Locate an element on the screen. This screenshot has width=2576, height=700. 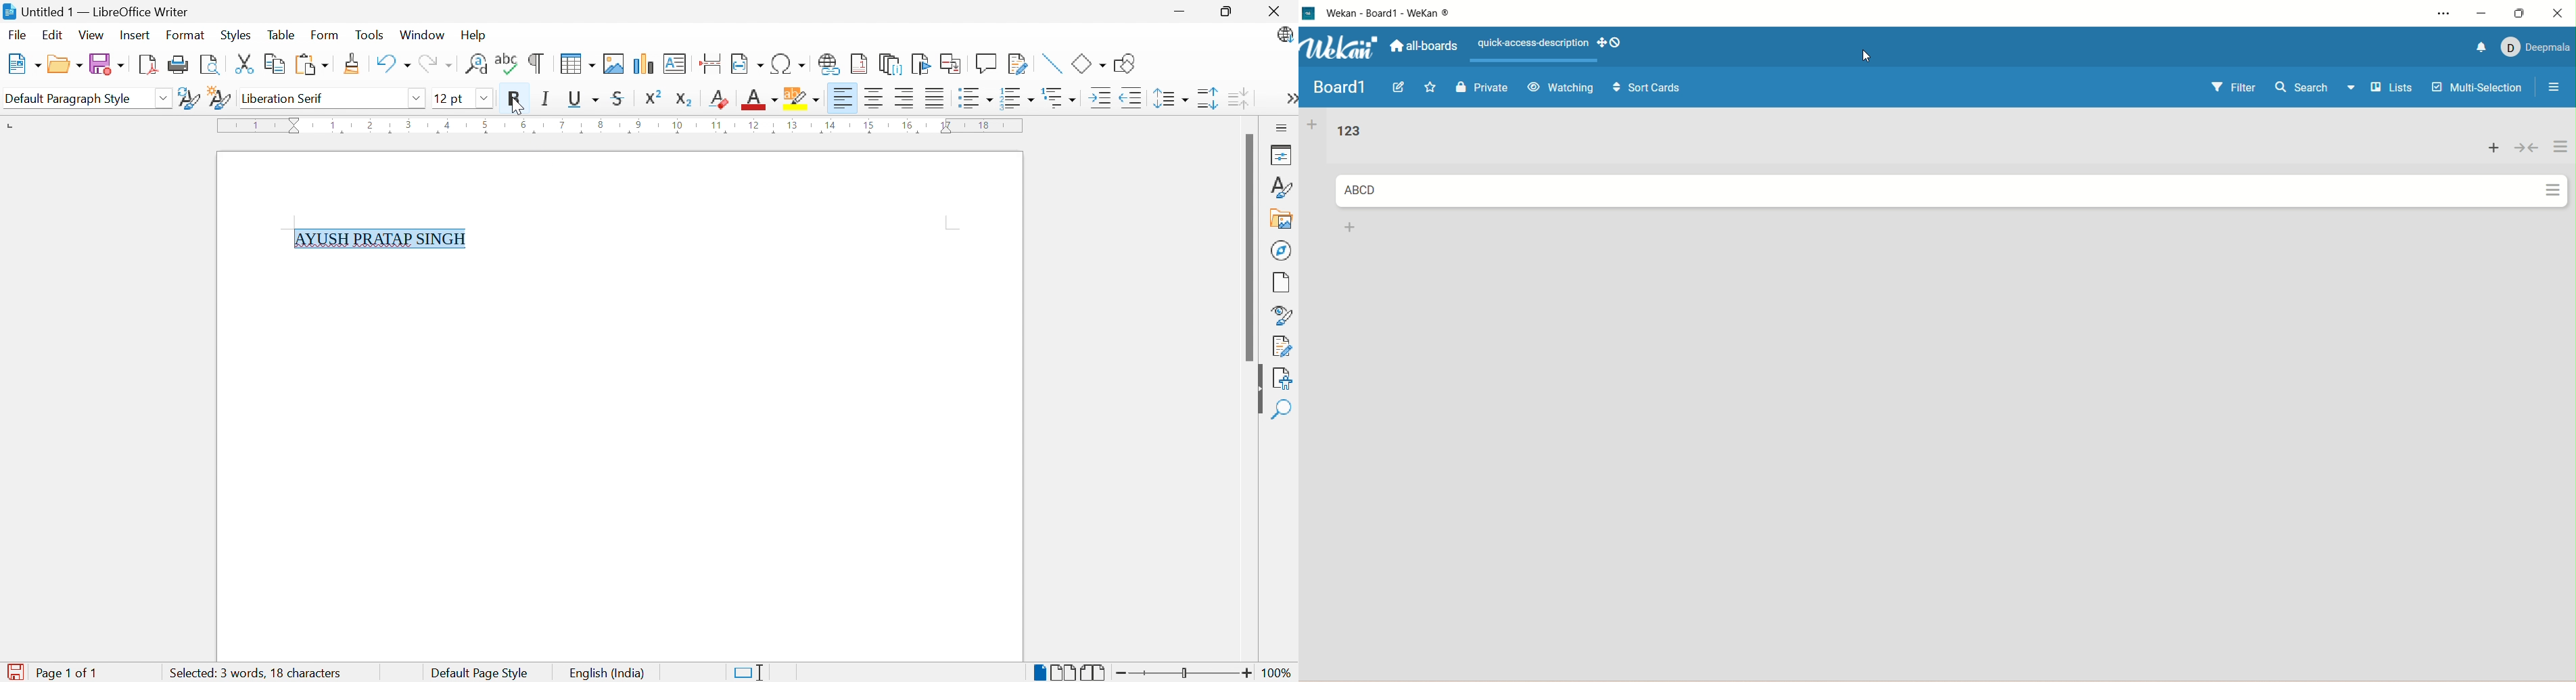
Italic is located at coordinates (546, 100).